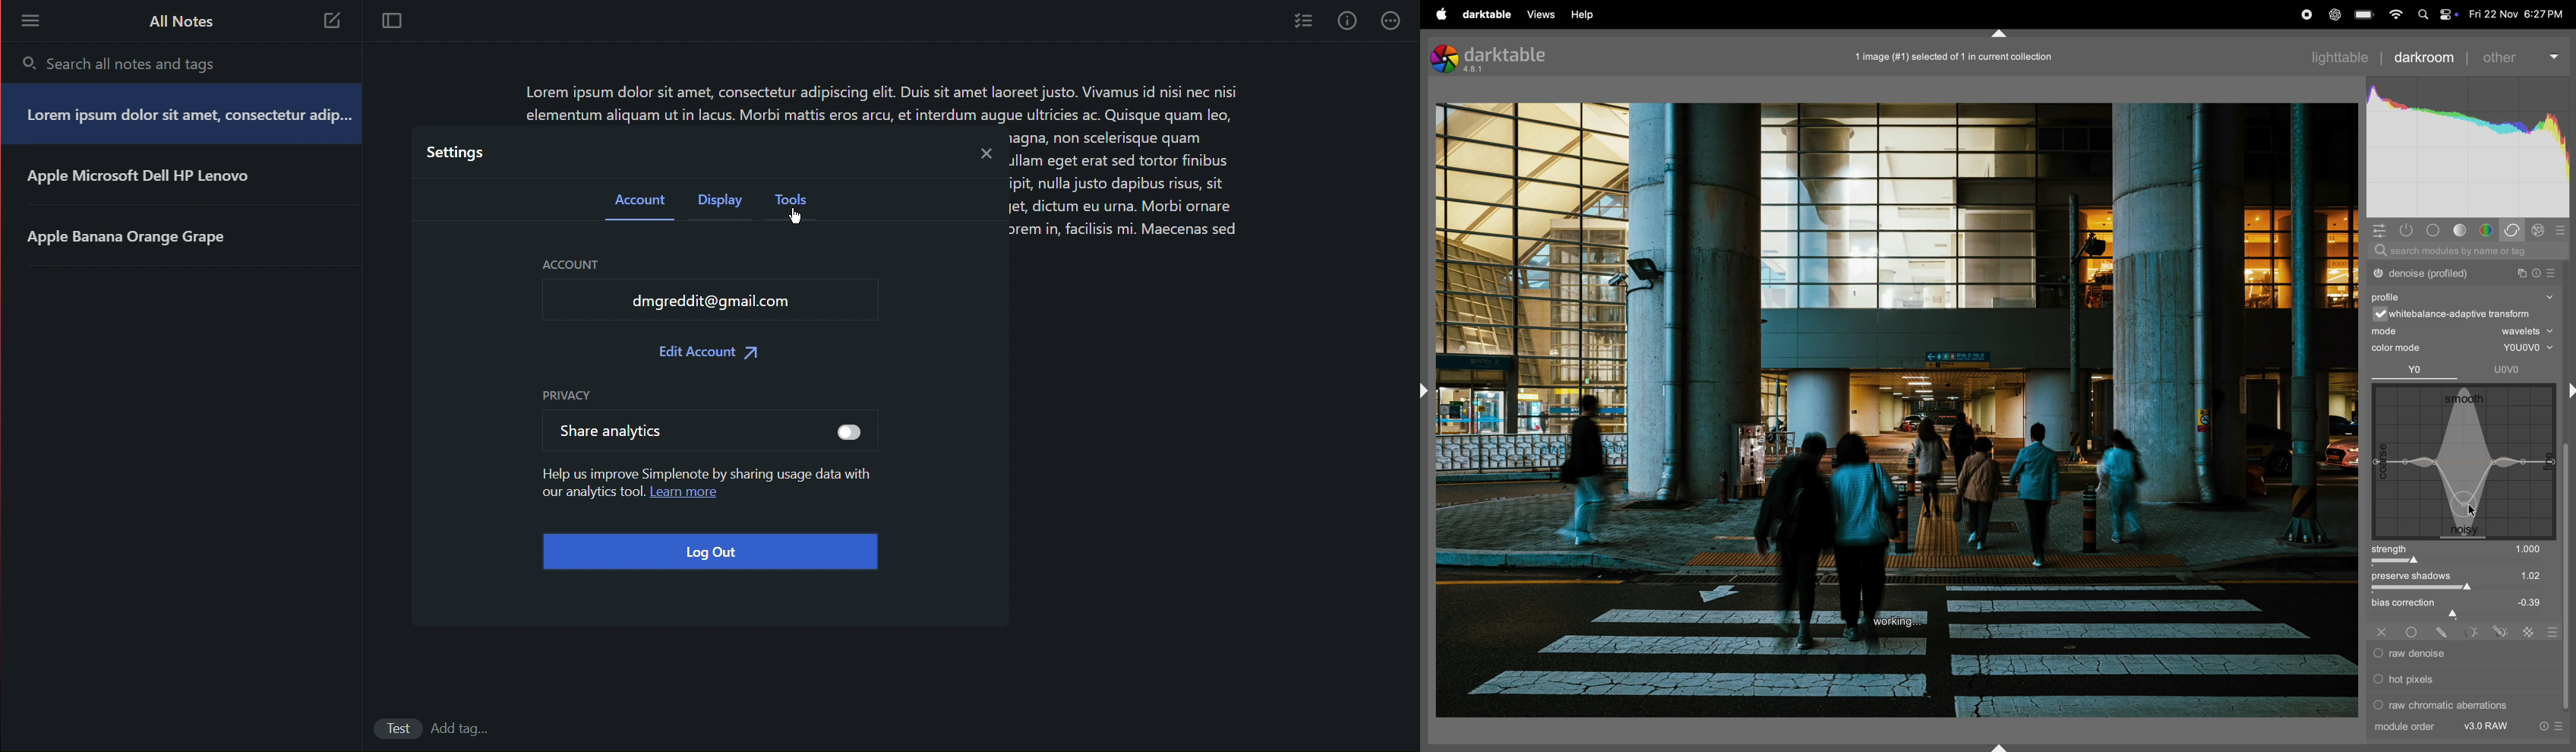  I want to click on uovo, so click(2501, 370).